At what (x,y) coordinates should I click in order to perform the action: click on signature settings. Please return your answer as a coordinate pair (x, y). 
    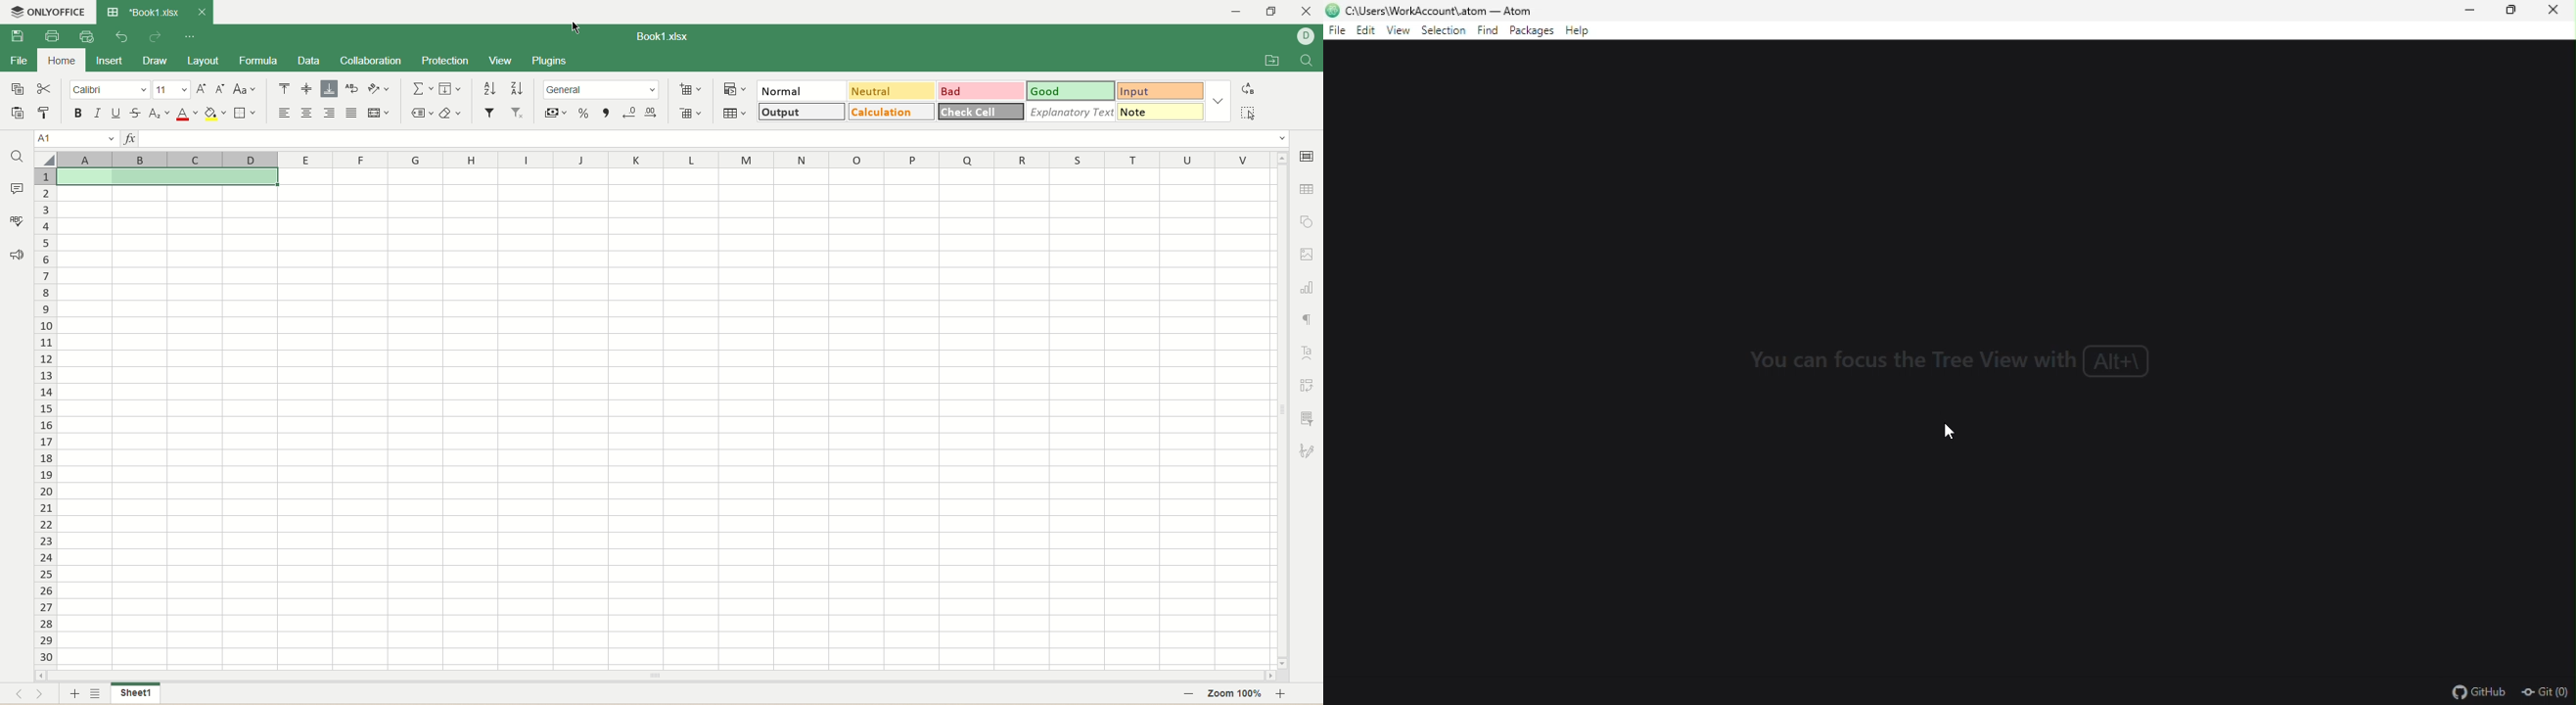
    Looking at the image, I should click on (1309, 450).